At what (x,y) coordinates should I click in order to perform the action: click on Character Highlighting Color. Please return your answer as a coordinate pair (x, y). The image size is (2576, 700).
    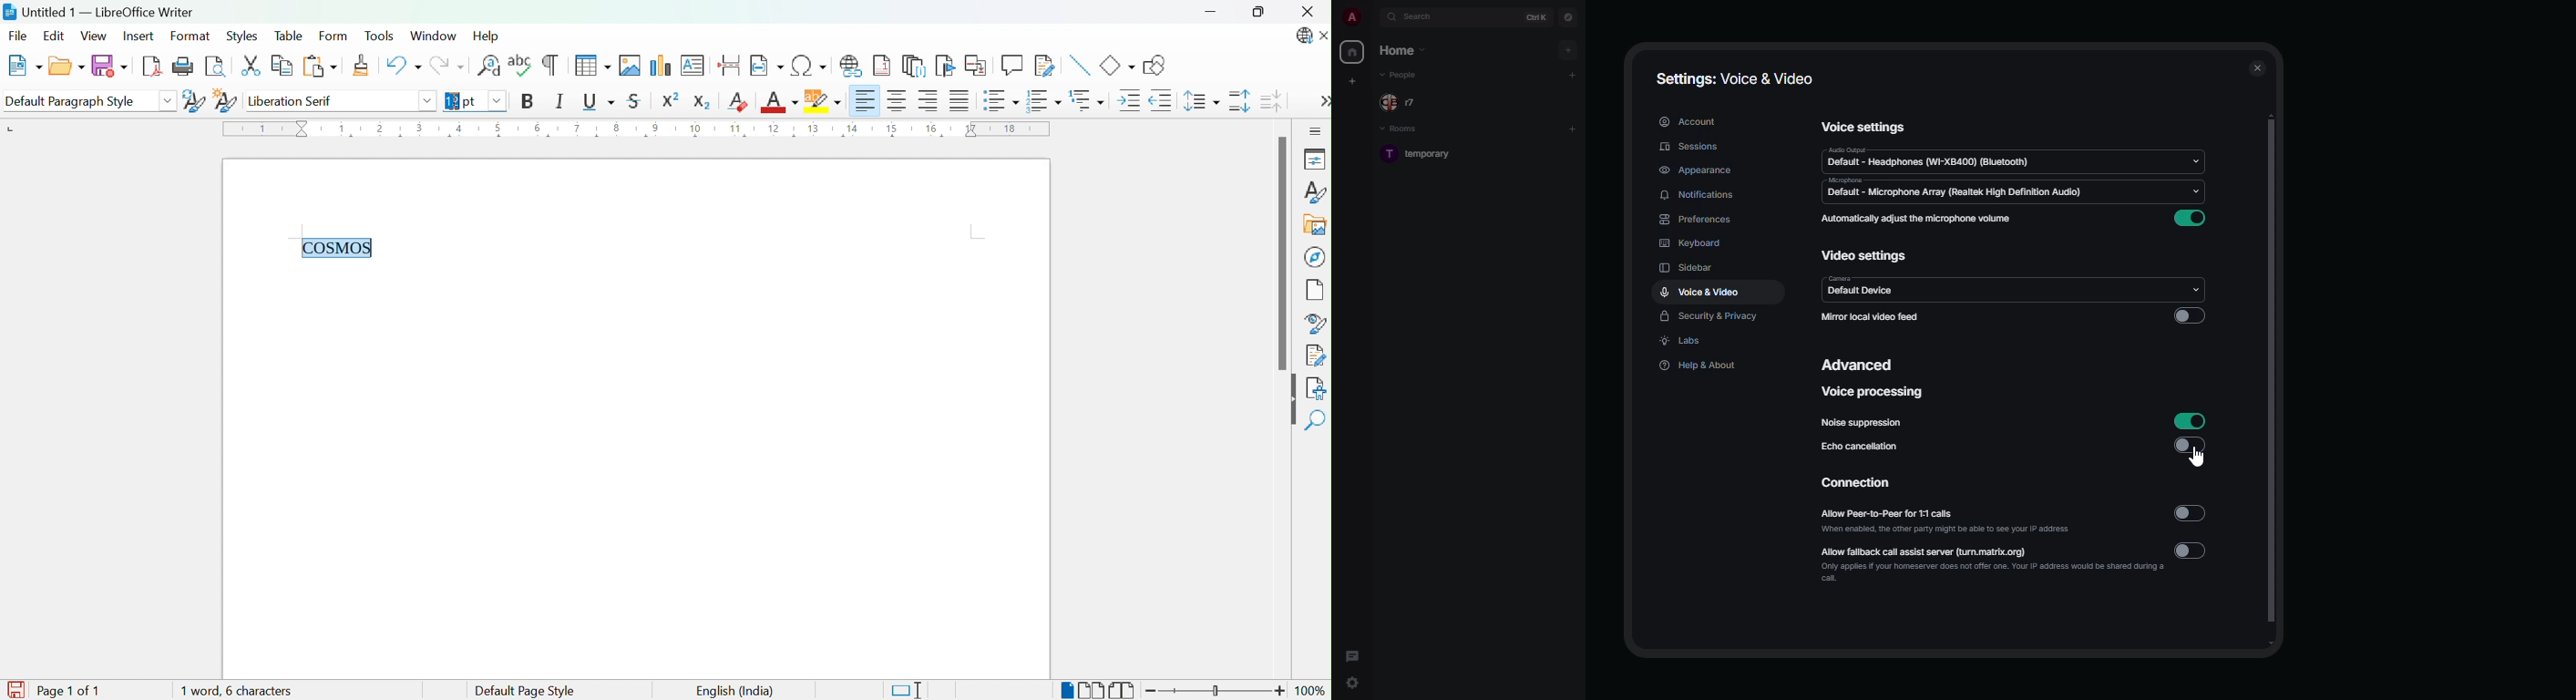
    Looking at the image, I should click on (821, 101).